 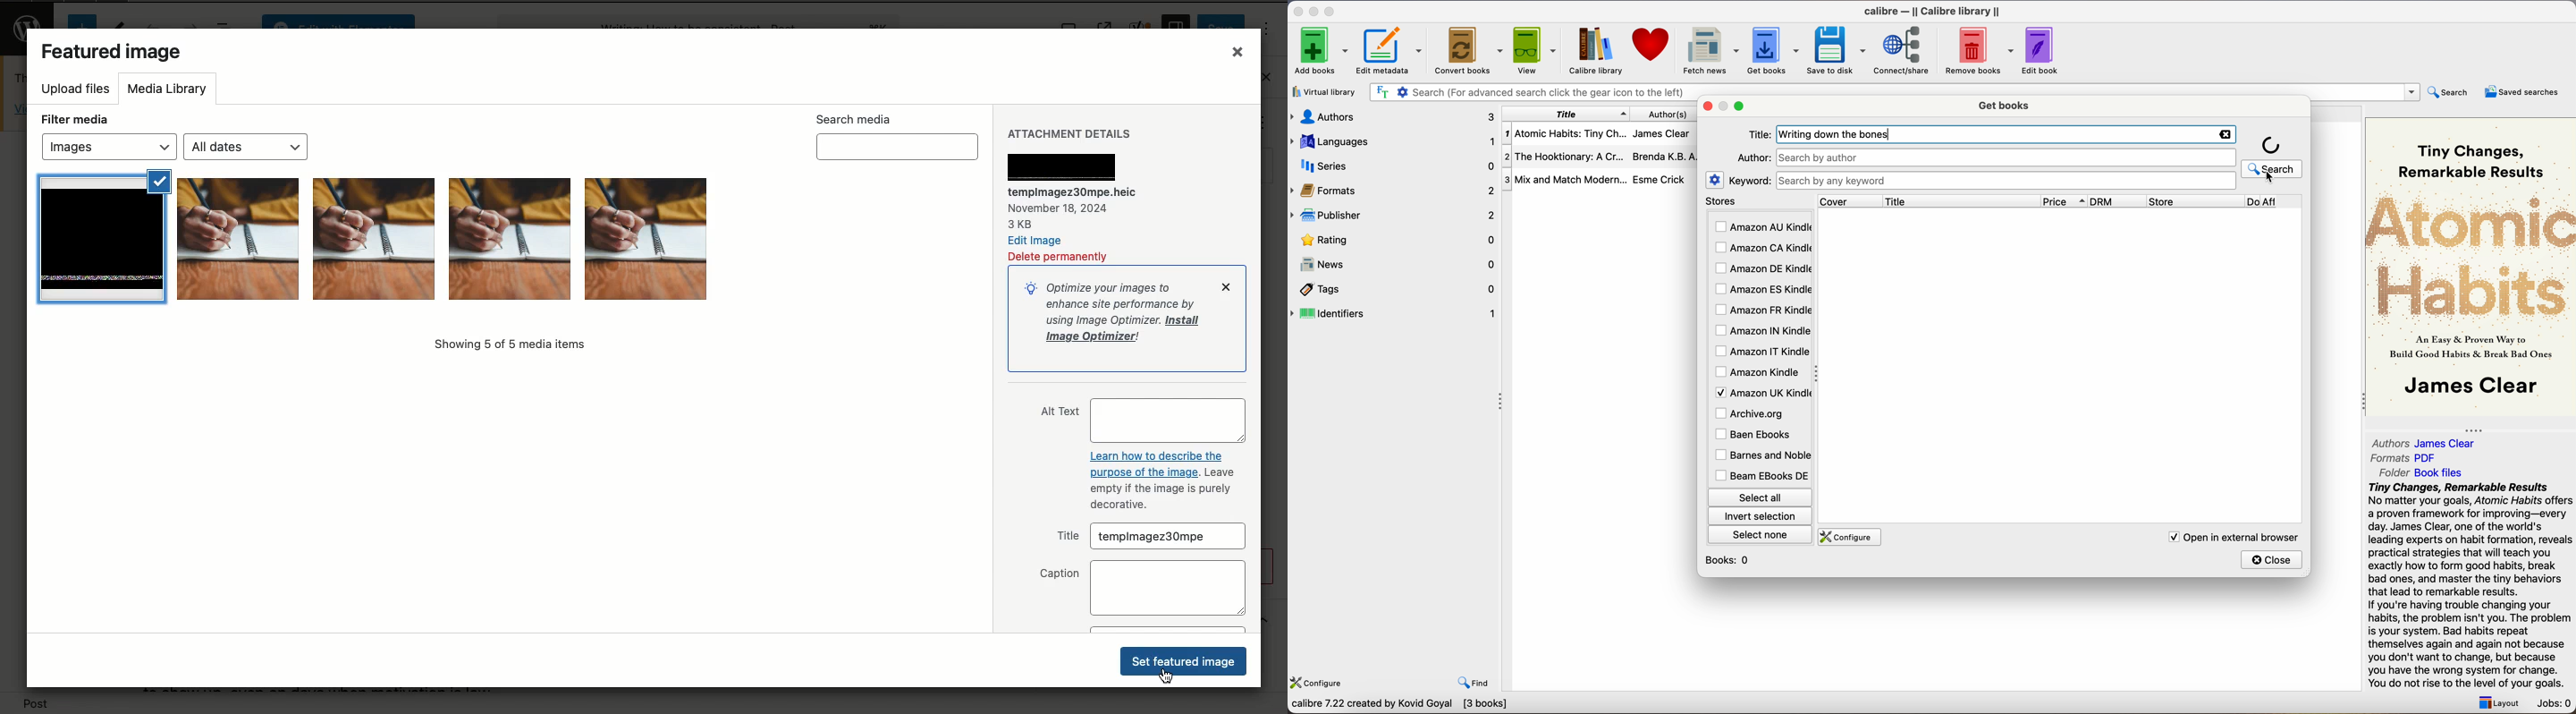 What do you see at coordinates (1761, 392) in the screenshot?
I see `Amazon UK Kindle` at bounding box center [1761, 392].